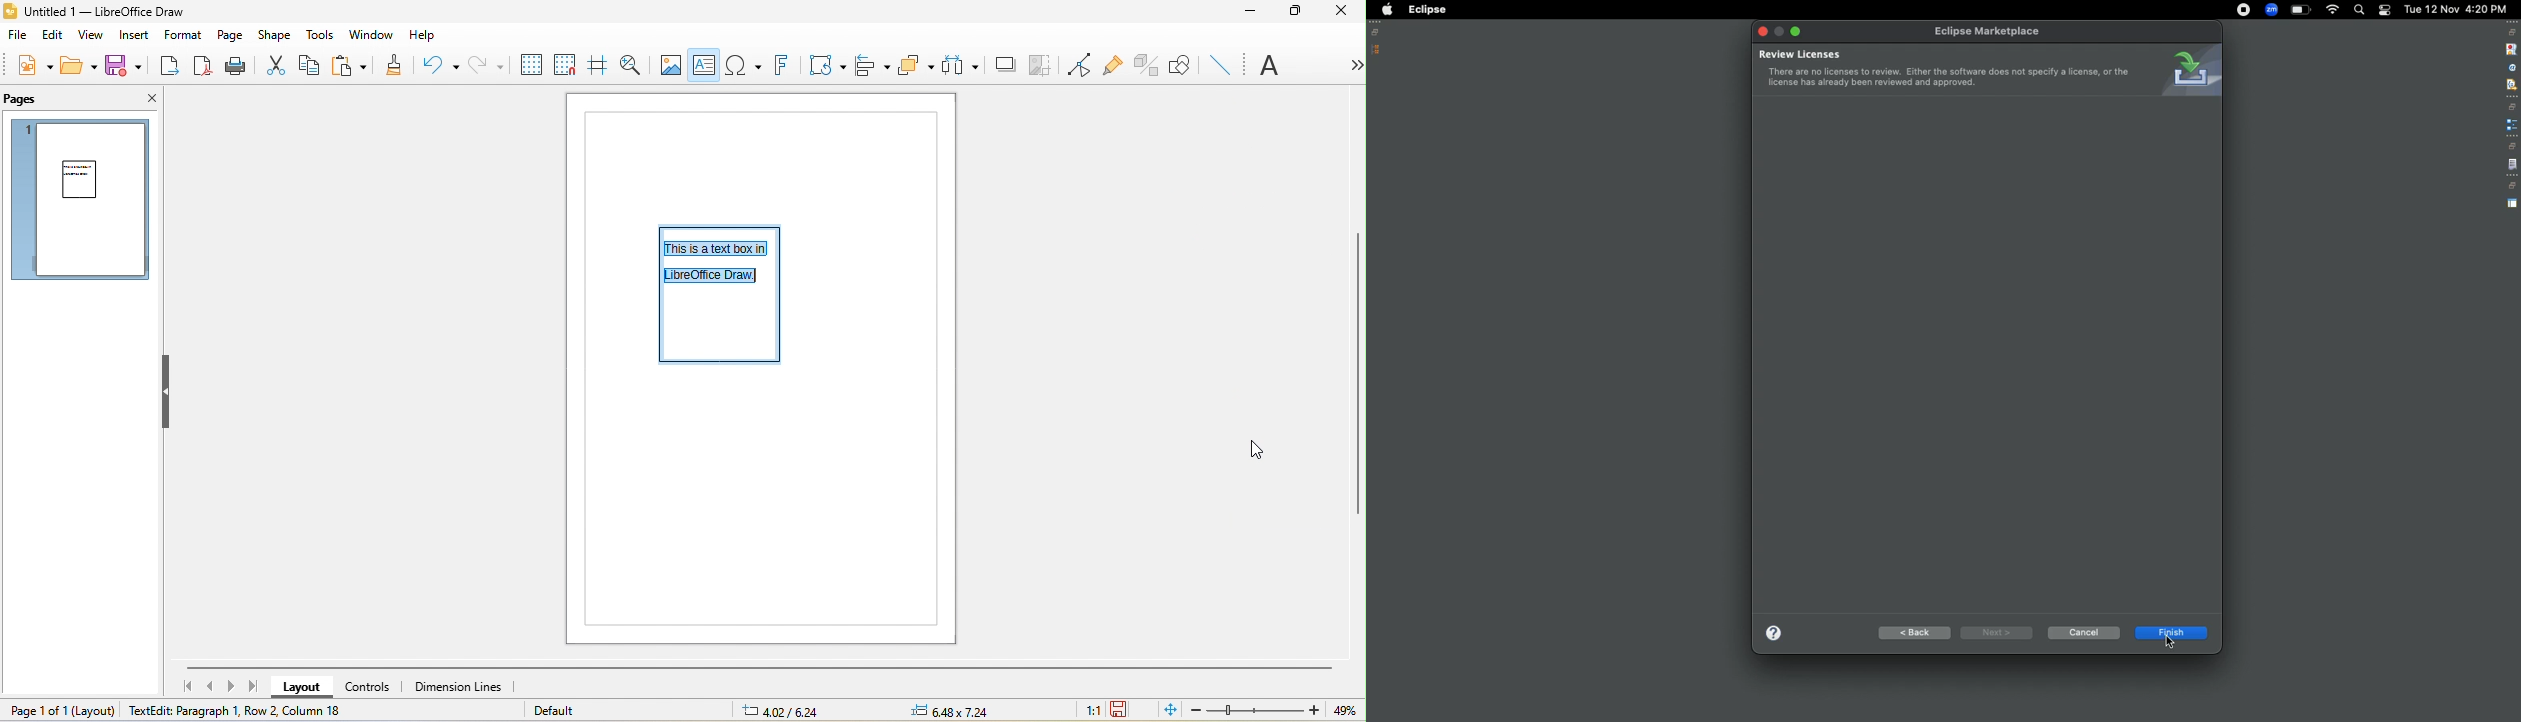 Image resolution: width=2548 pixels, height=728 pixels. I want to click on snap to grid, so click(563, 66).